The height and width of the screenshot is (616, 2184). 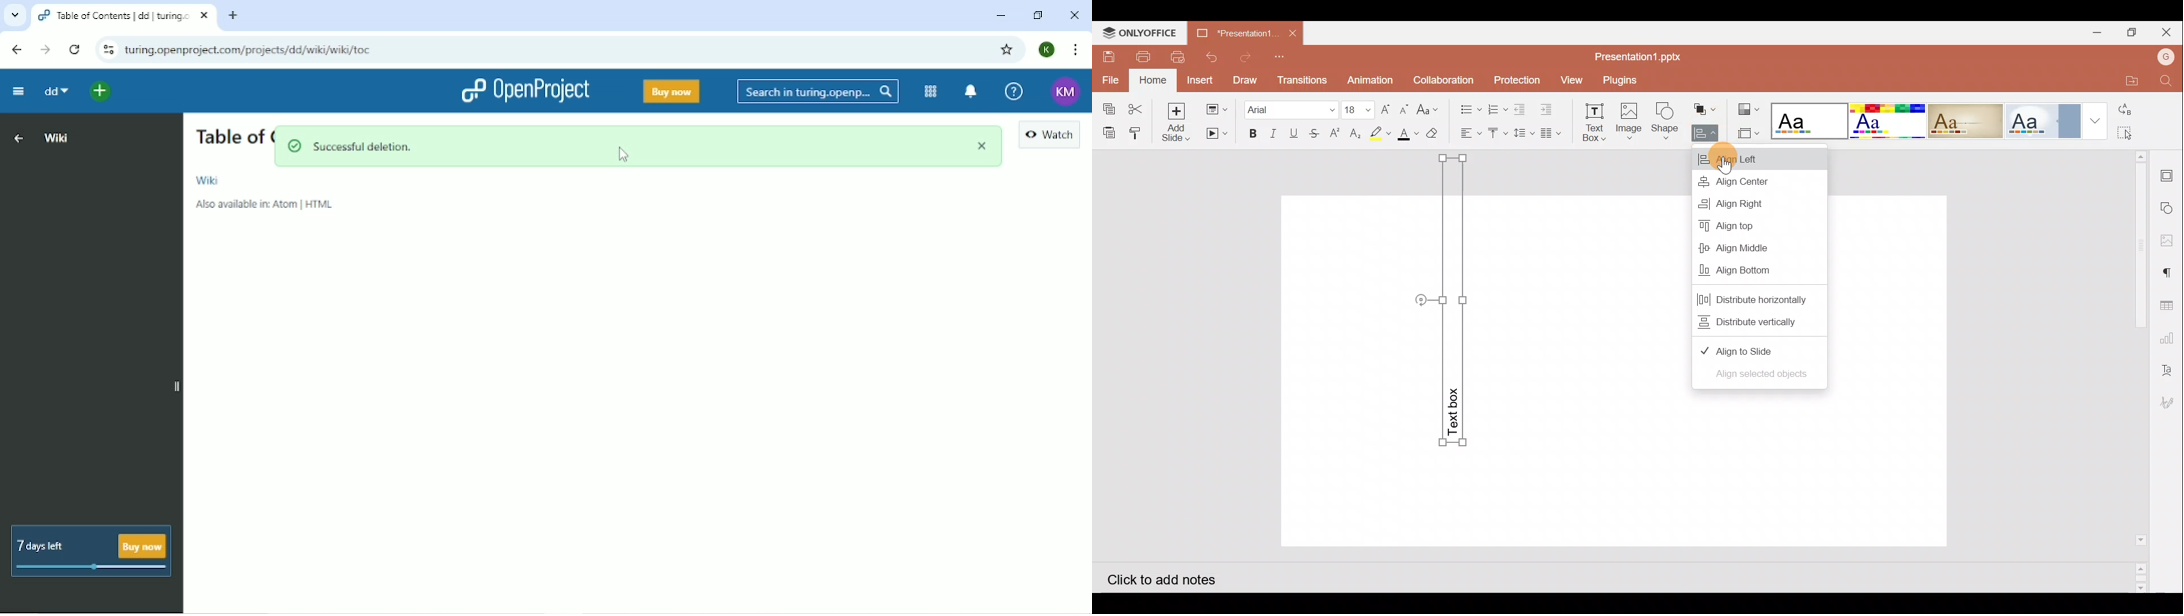 What do you see at coordinates (2165, 56) in the screenshot?
I see `Account name` at bounding box center [2165, 56].